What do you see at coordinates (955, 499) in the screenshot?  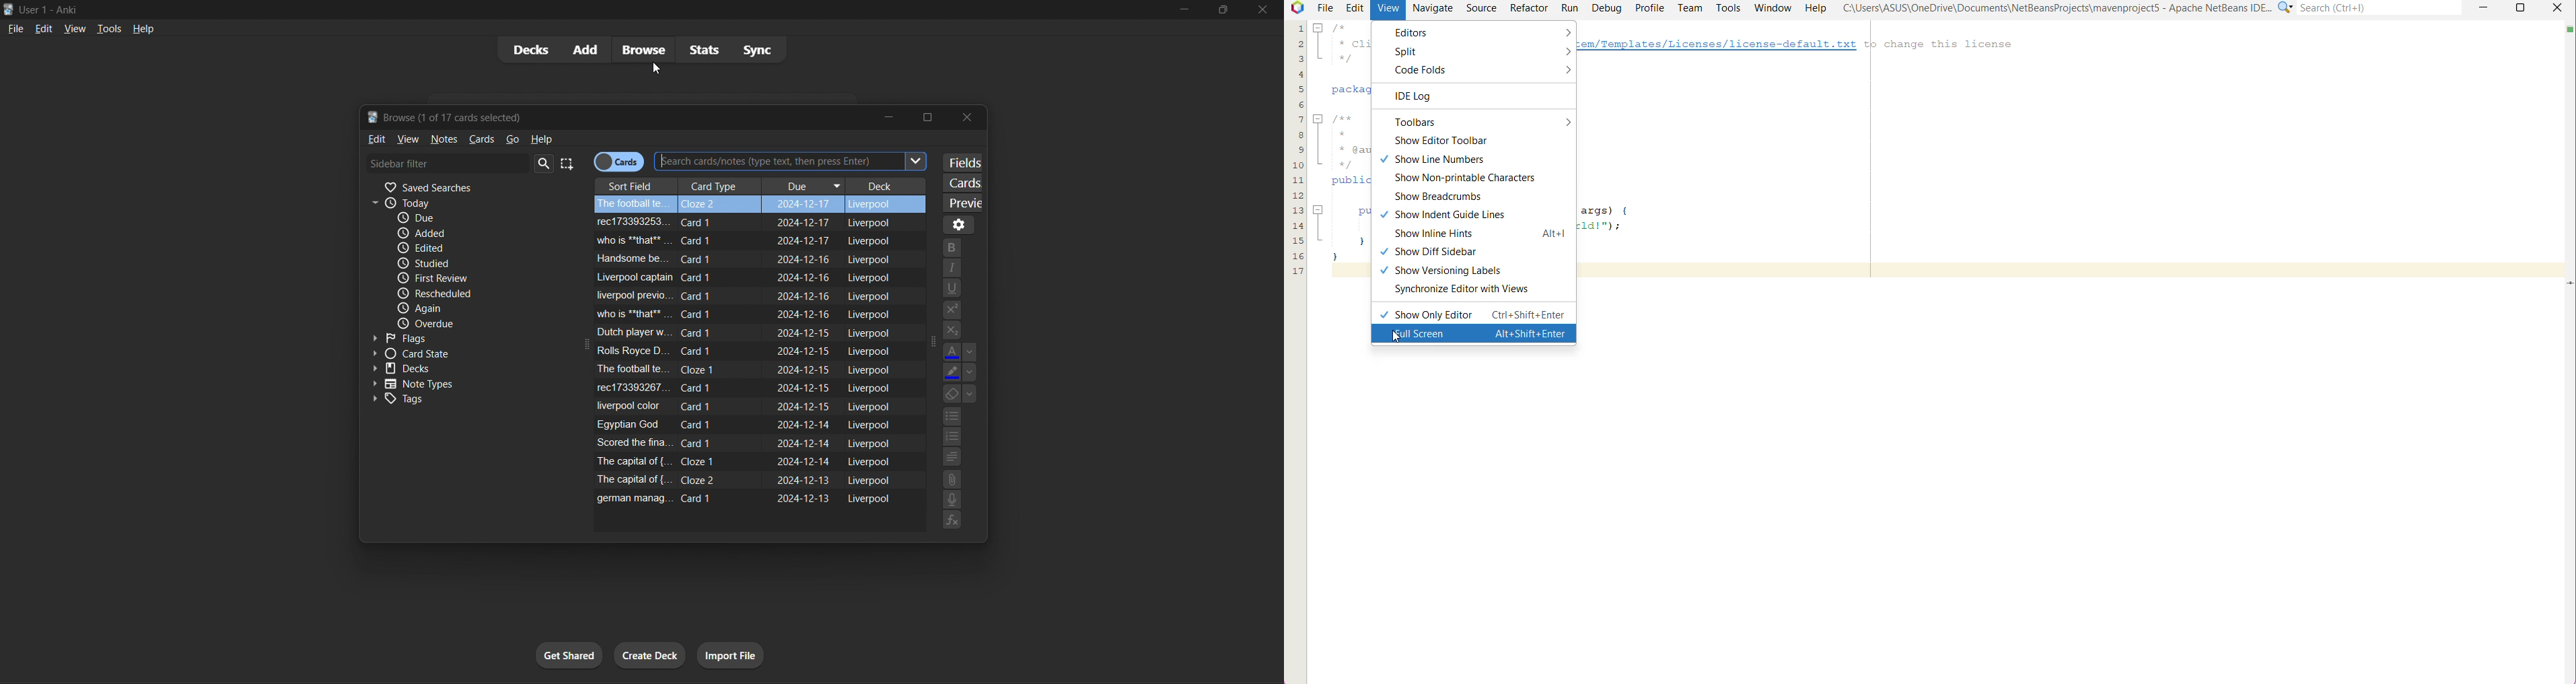 I see `speech` at bounding box center [955, 499].